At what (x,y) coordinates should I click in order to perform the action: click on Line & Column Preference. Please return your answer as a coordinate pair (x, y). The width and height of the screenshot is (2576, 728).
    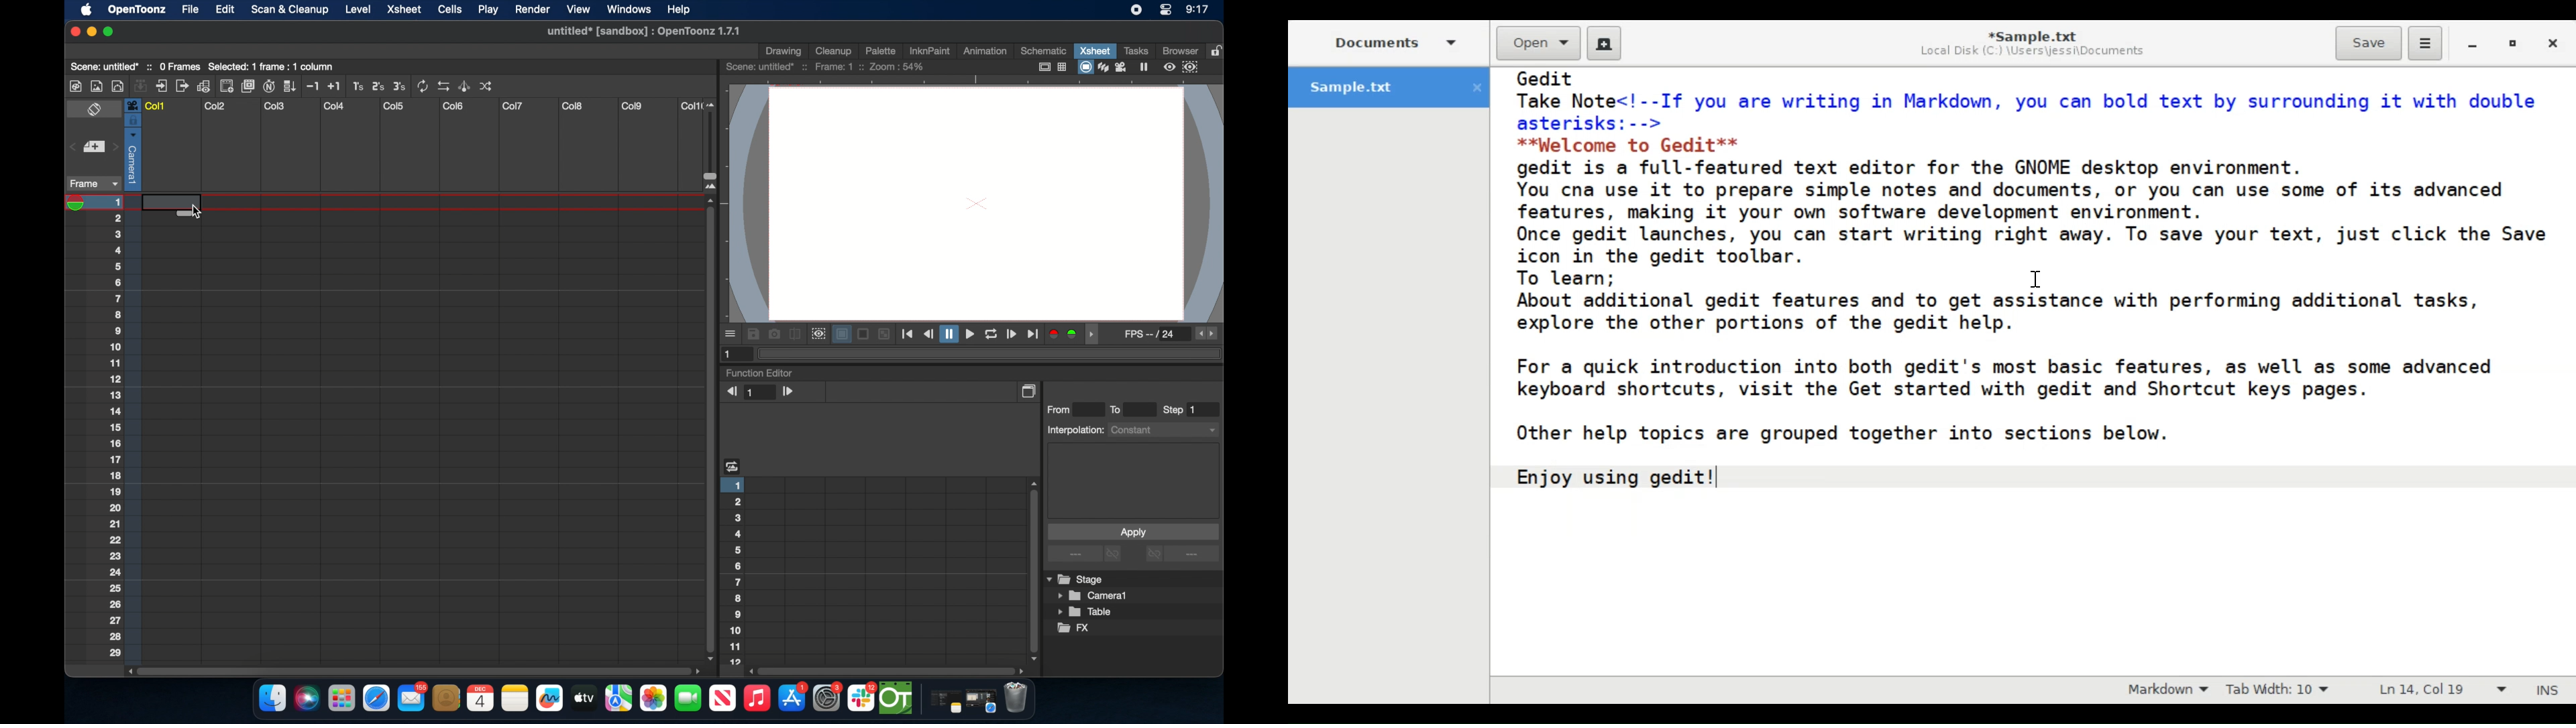
    Looking at the image, I should click on (2440, 689).